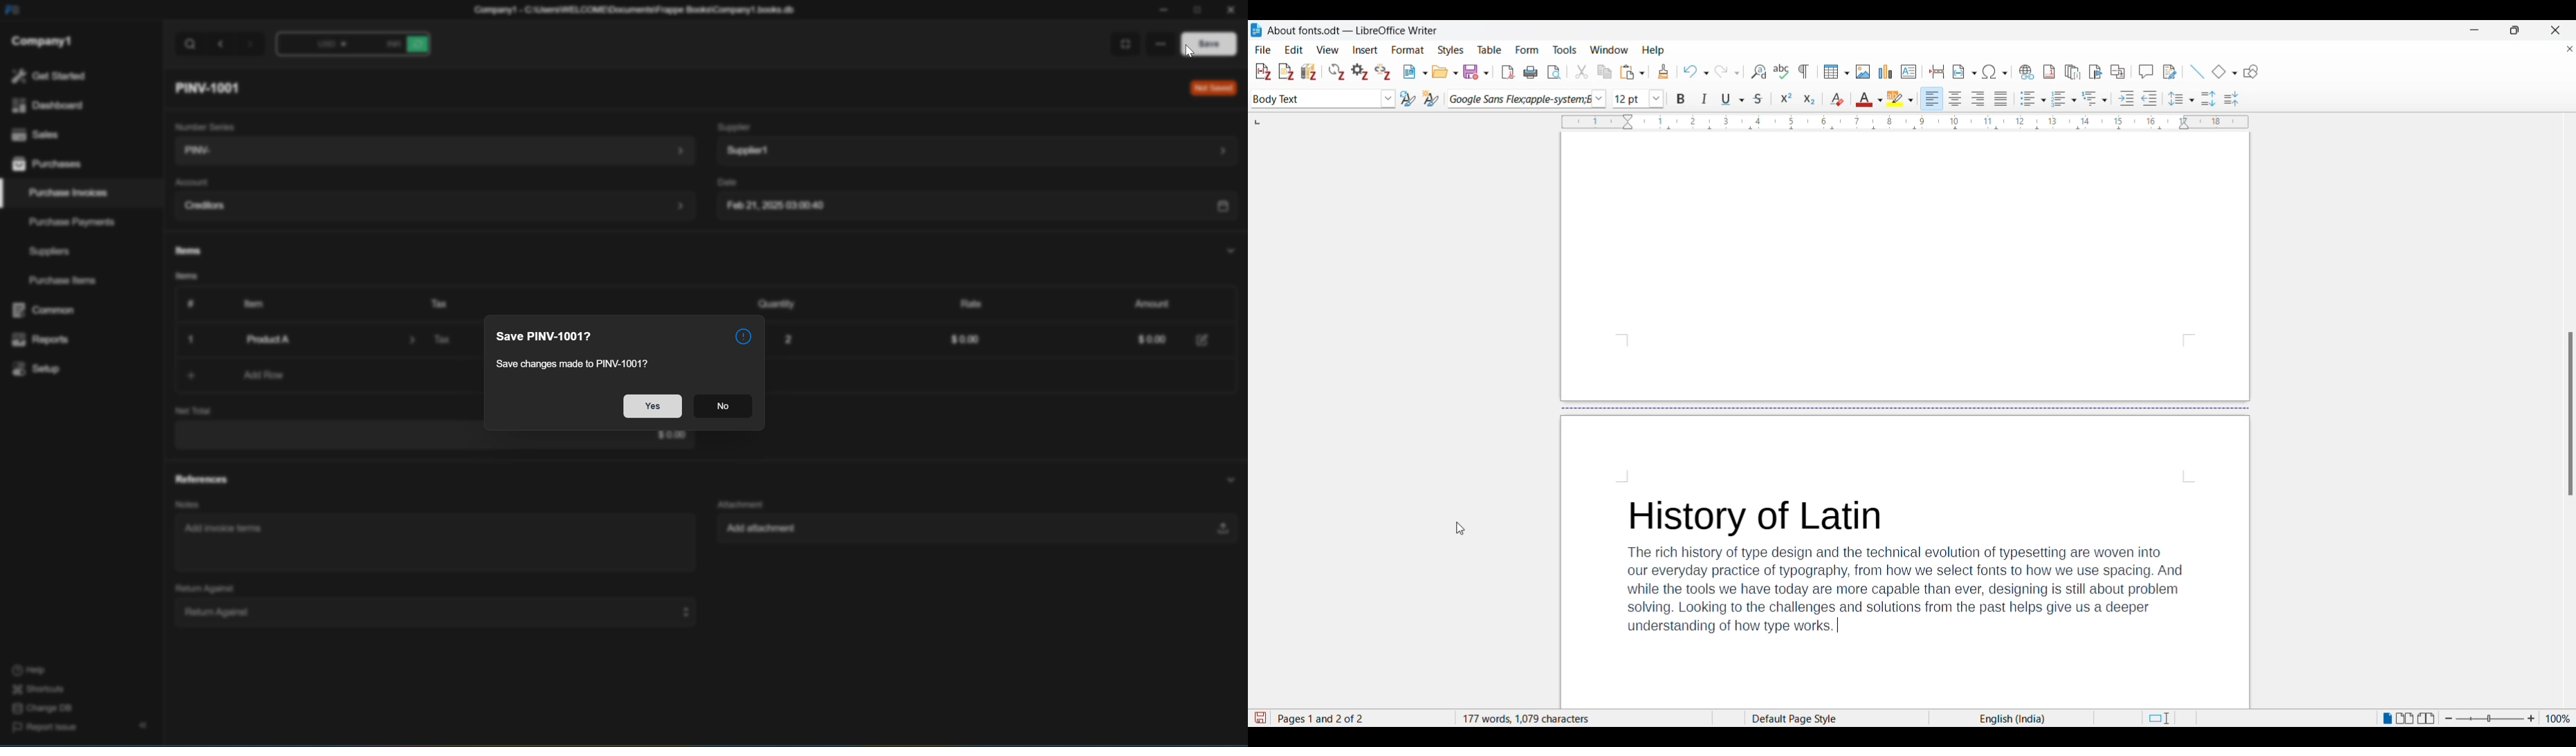  Describe the element at coordinates (185, 251) in the screenshot. I see `Items` at that location.